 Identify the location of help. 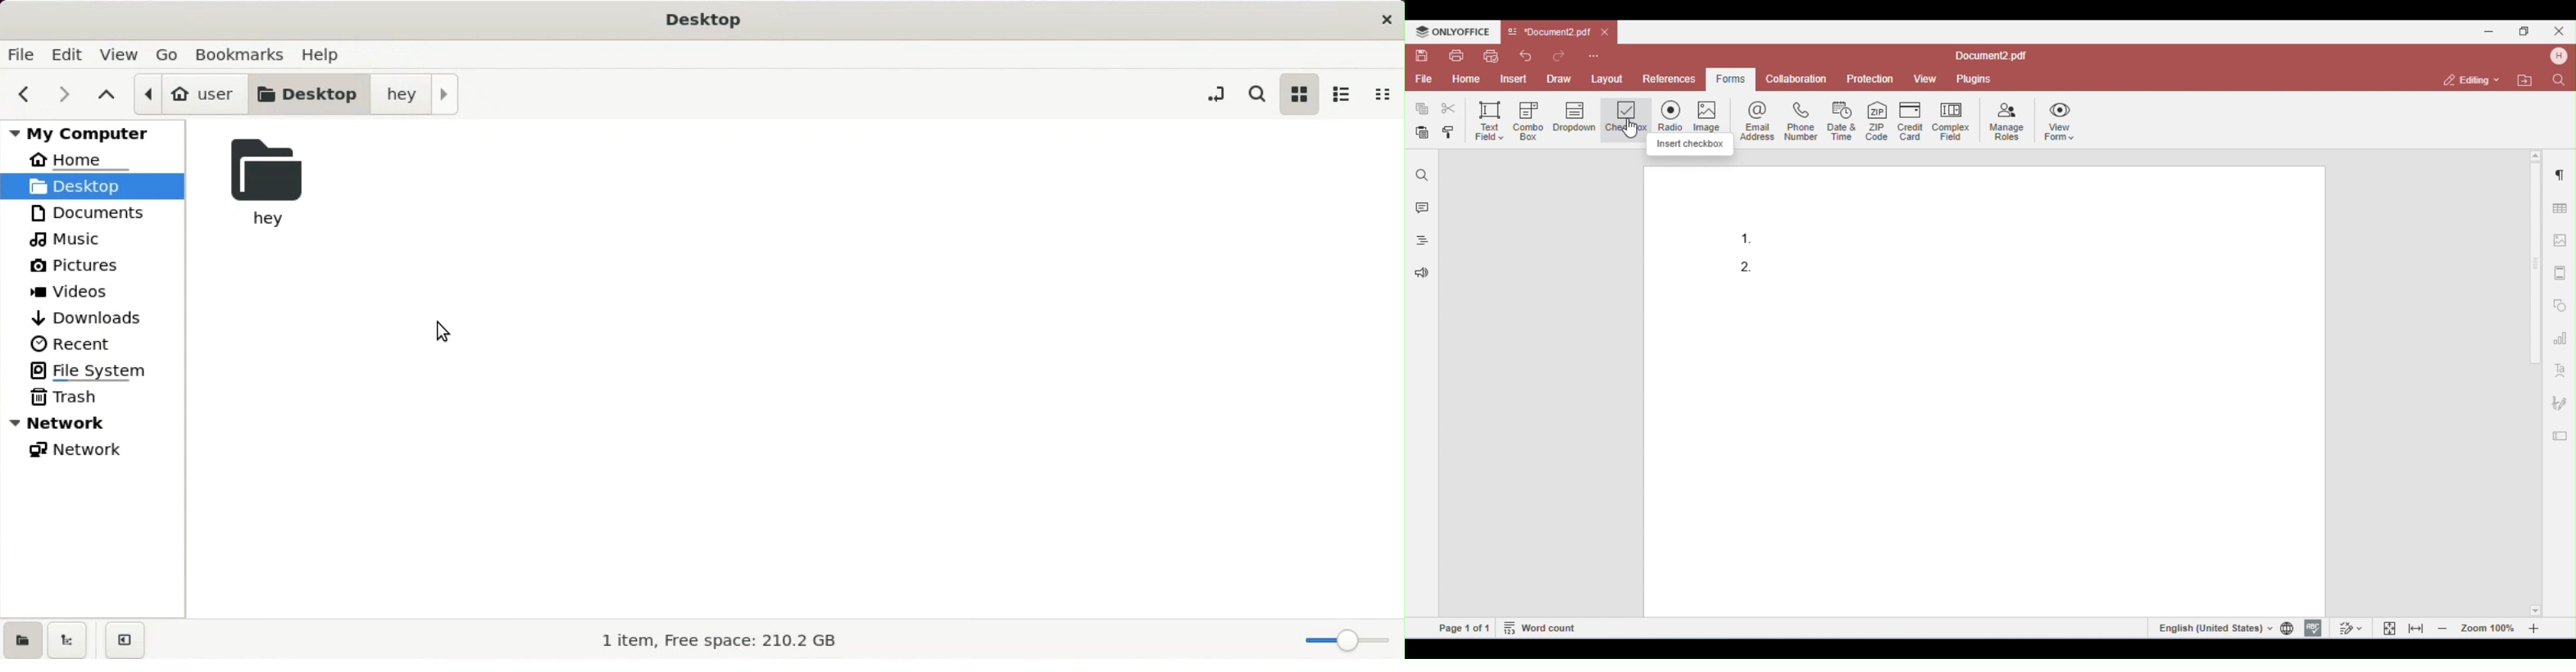
(325, 52).